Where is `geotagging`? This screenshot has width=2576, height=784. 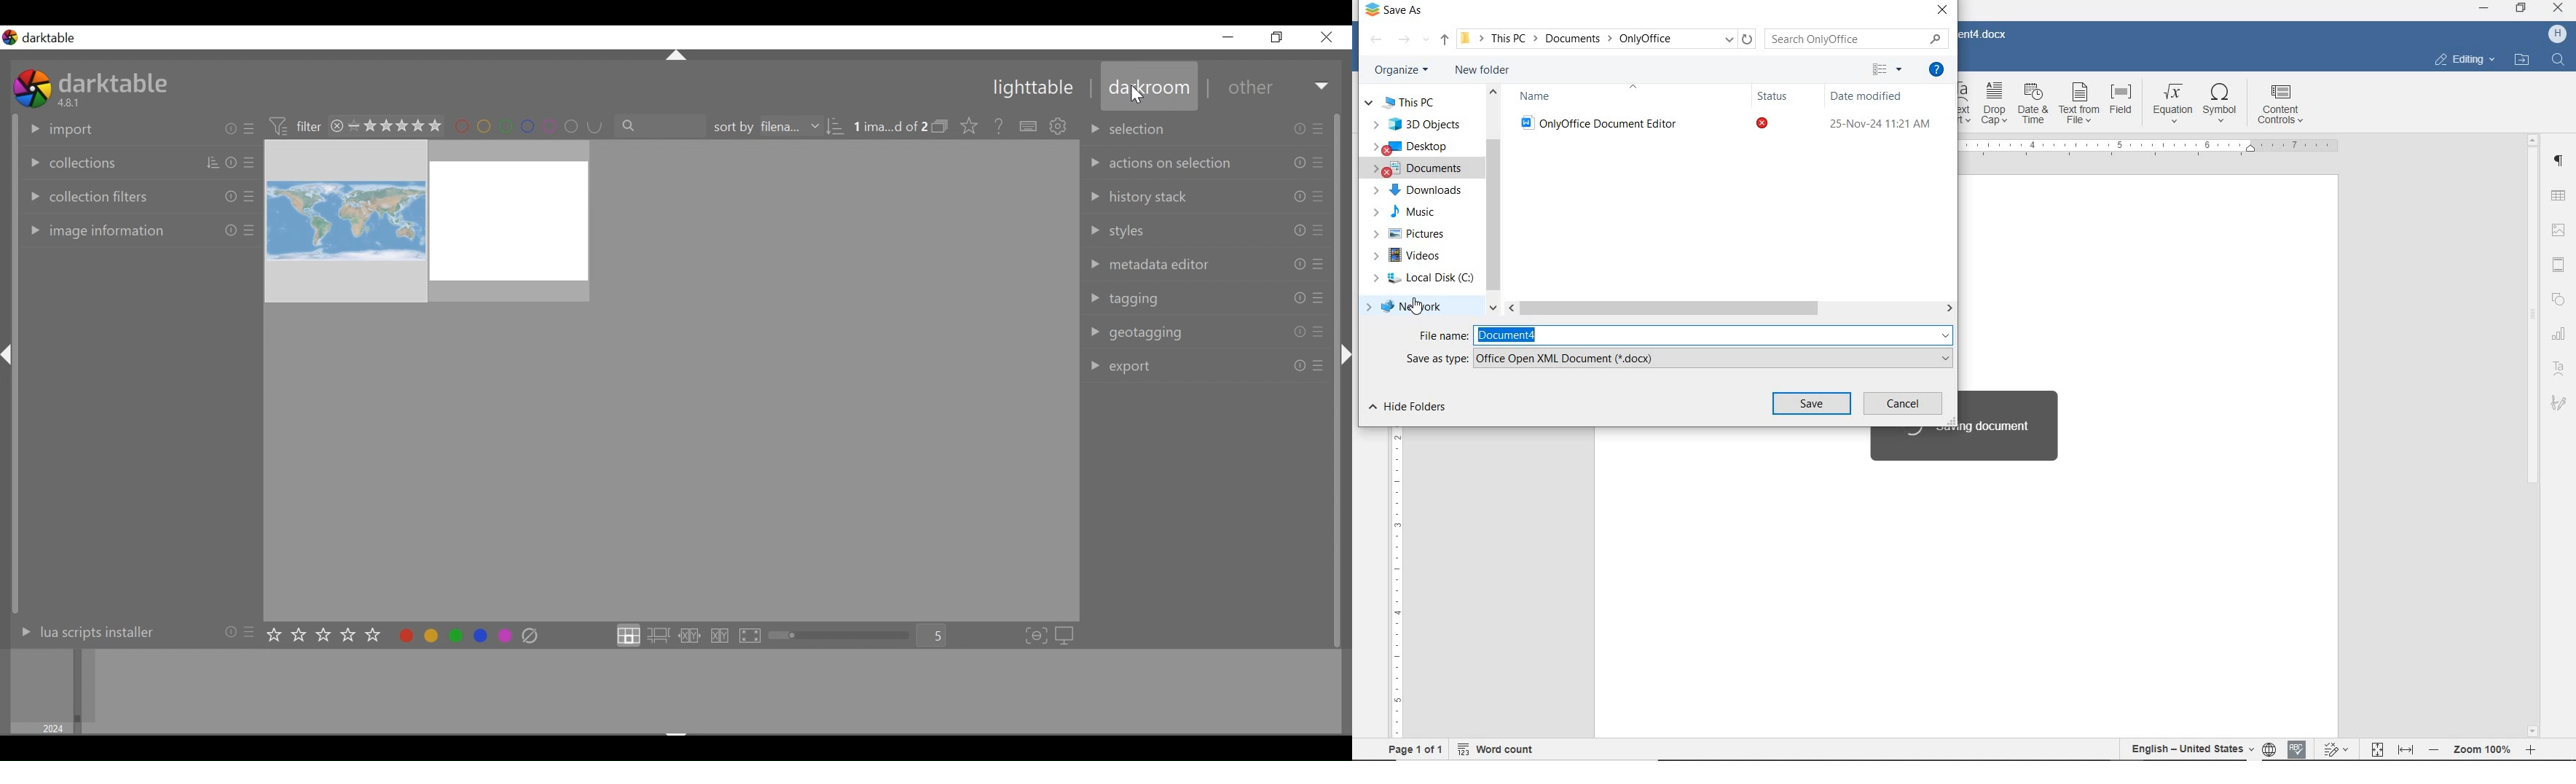
geotagging is located at coordinates (1203, 332).